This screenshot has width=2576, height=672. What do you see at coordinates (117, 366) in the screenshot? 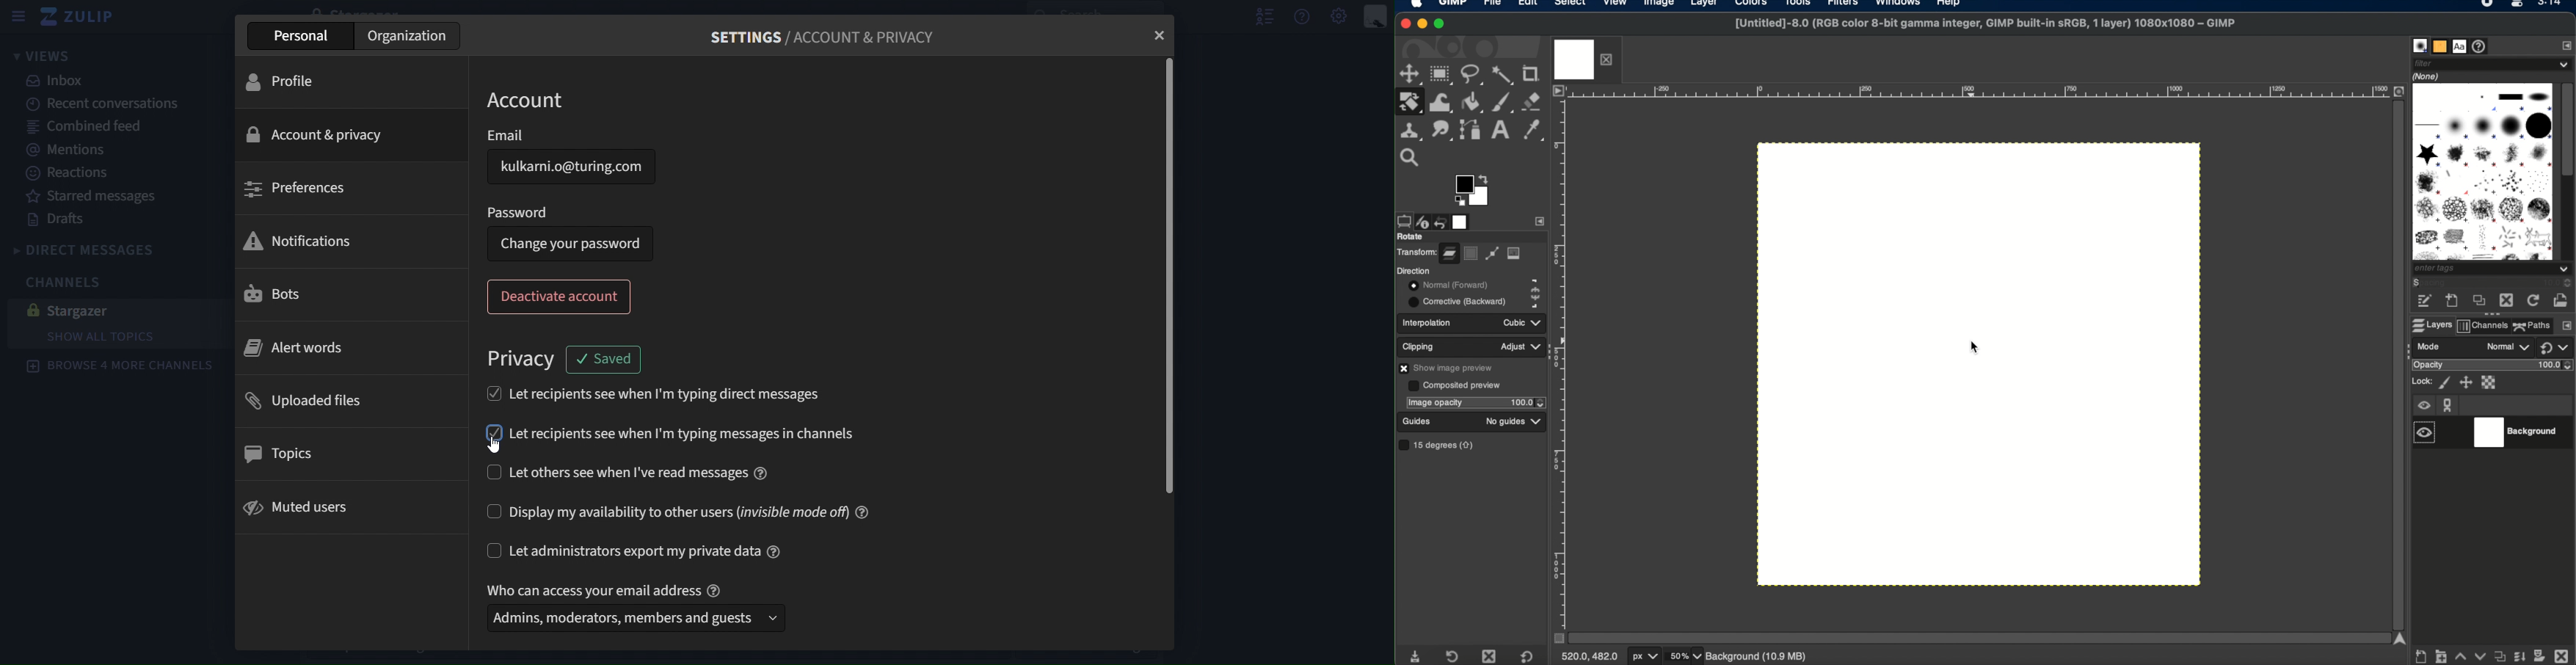
I see `browse 4 more channels` at bounding box center [117, 366].